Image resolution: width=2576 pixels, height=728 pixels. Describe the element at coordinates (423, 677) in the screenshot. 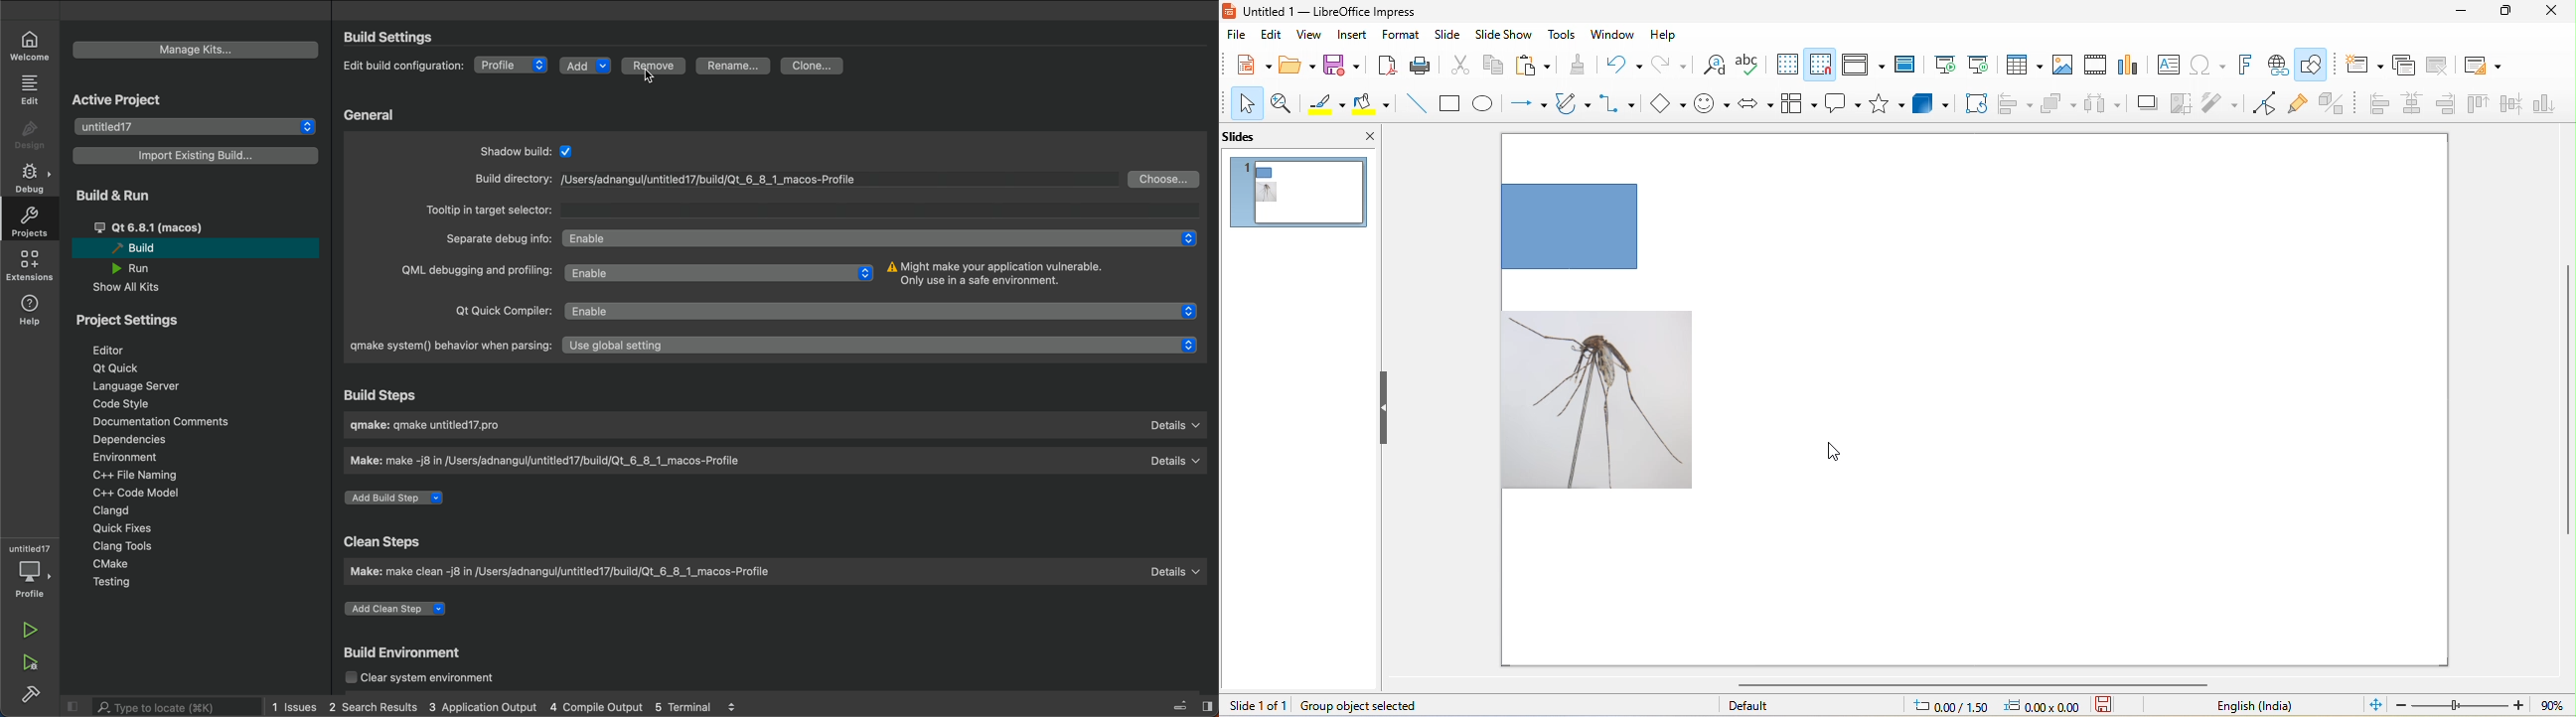

I see `clear system environment` at that location.